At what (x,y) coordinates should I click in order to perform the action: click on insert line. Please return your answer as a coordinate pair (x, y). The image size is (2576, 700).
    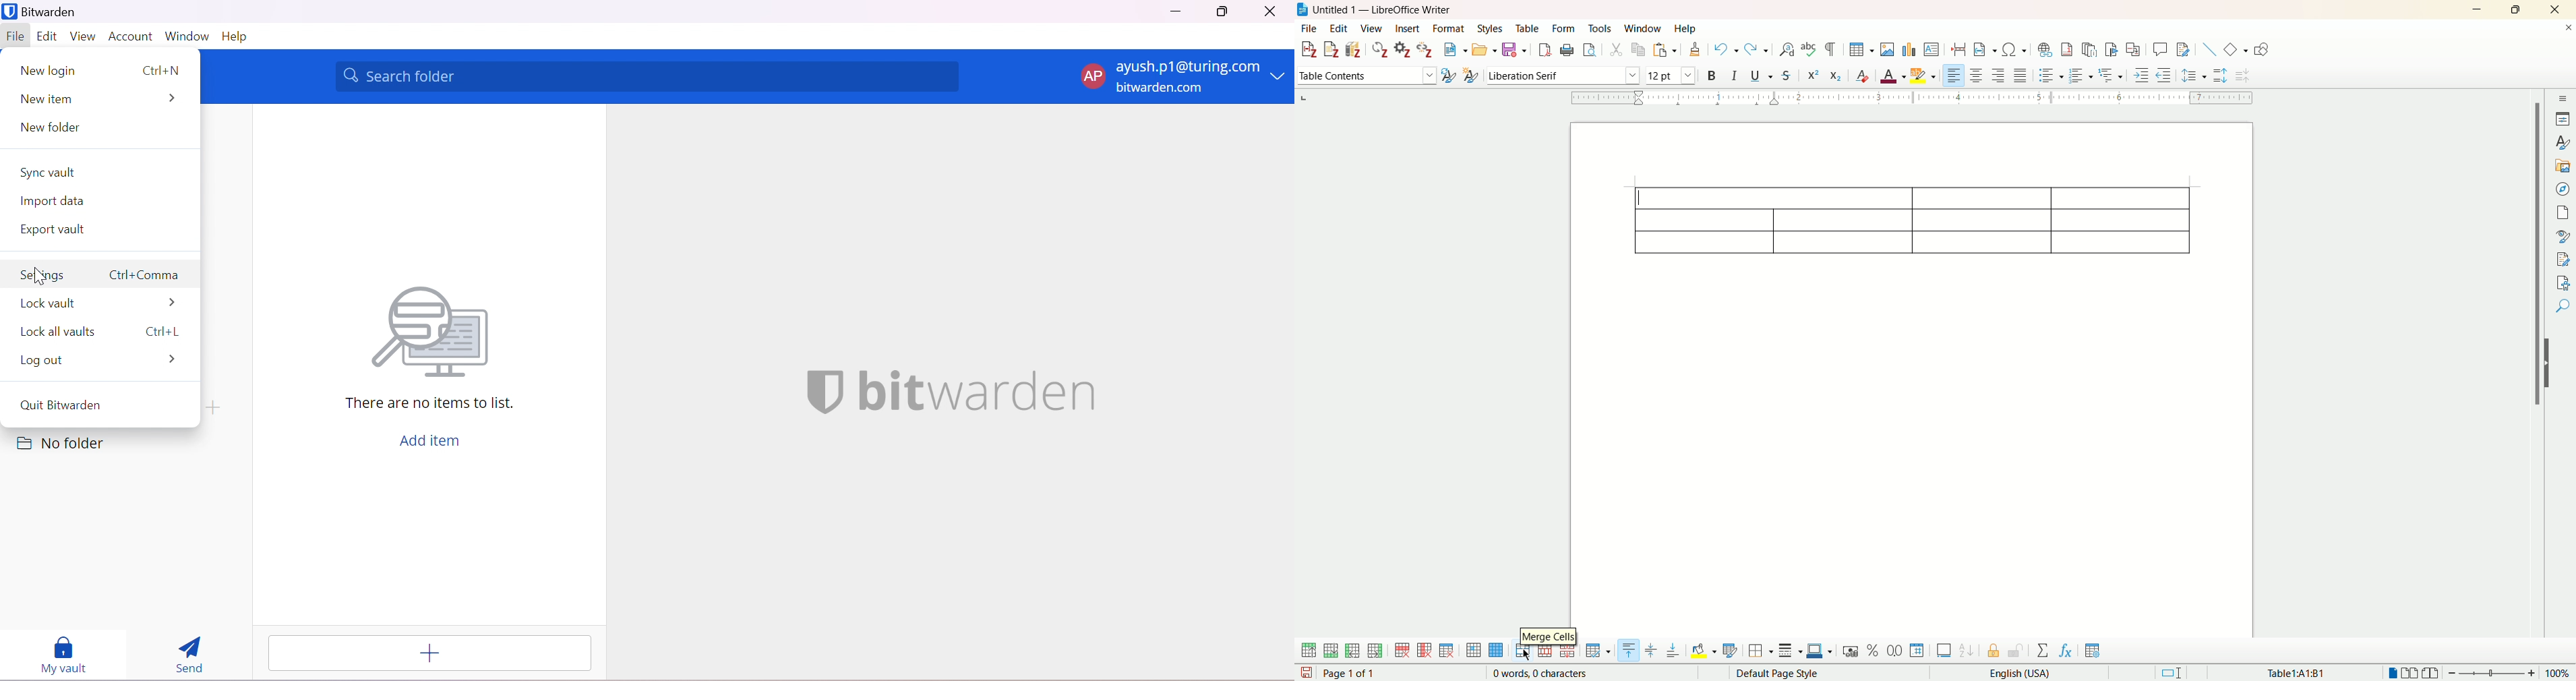
    Looking at the image, I should click on (2210, 49).